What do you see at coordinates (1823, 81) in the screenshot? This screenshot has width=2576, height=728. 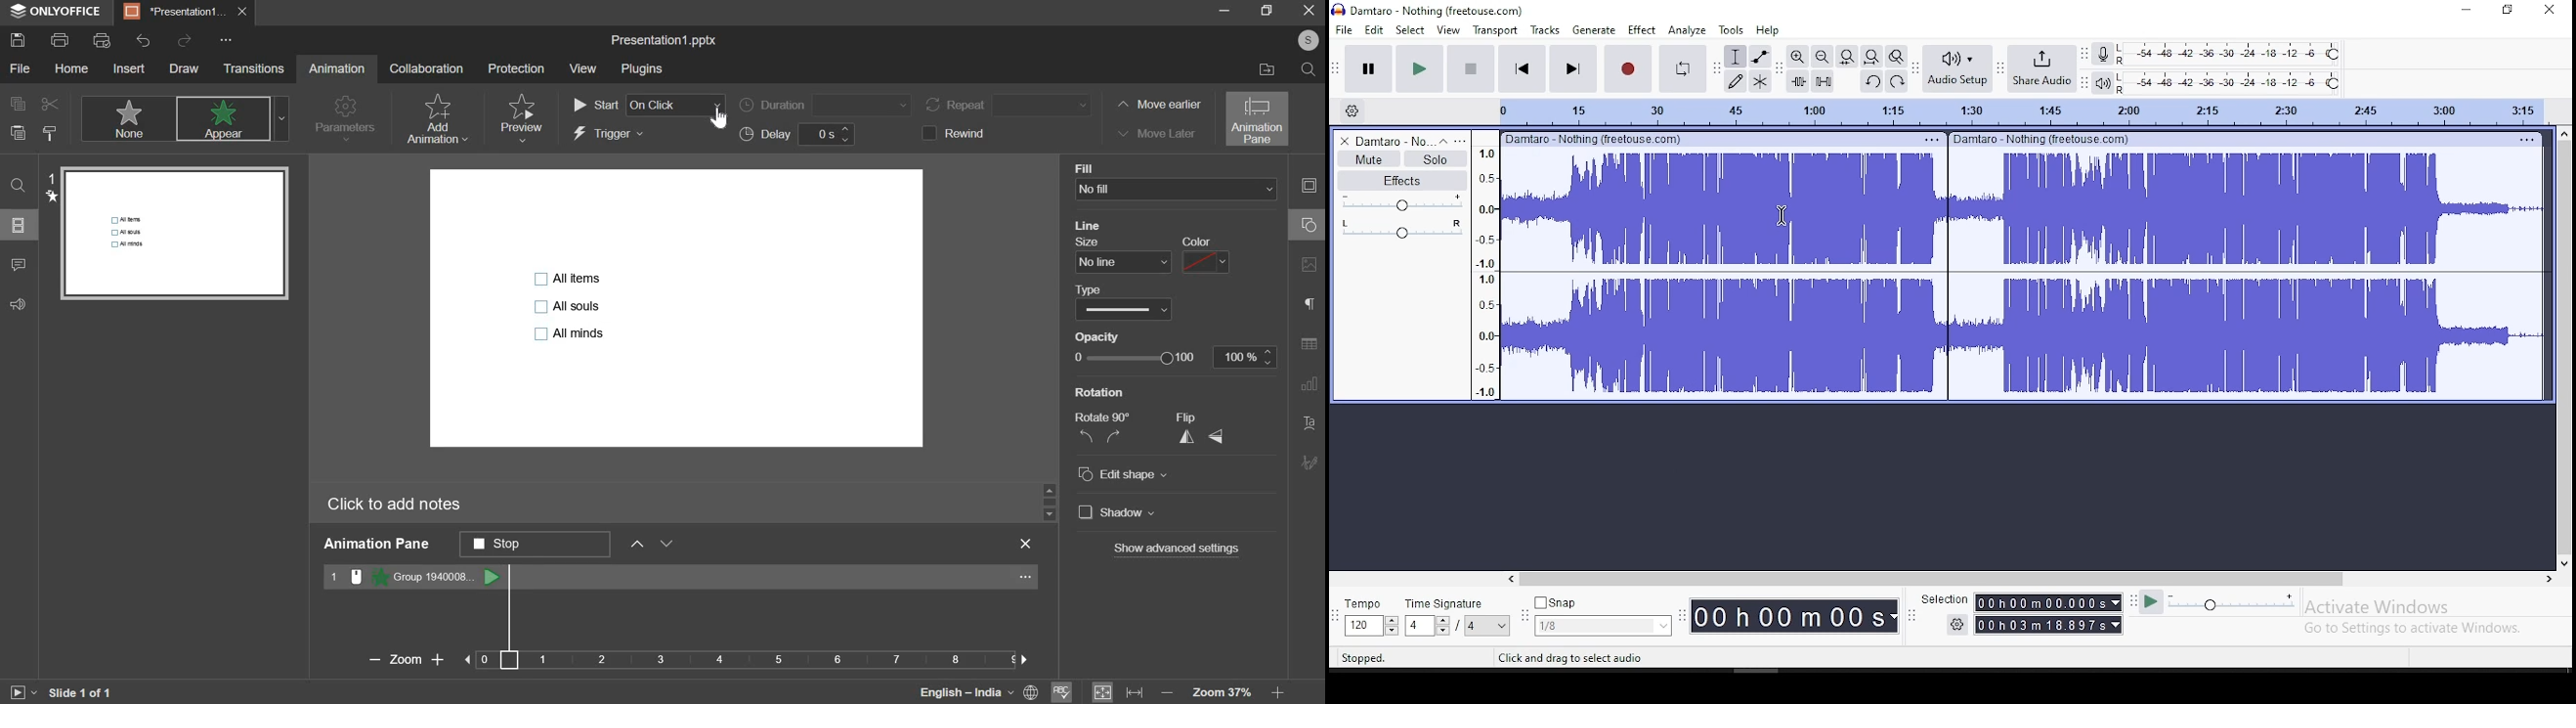 I see `silence audio selection` at bounding box center [1823, 81].